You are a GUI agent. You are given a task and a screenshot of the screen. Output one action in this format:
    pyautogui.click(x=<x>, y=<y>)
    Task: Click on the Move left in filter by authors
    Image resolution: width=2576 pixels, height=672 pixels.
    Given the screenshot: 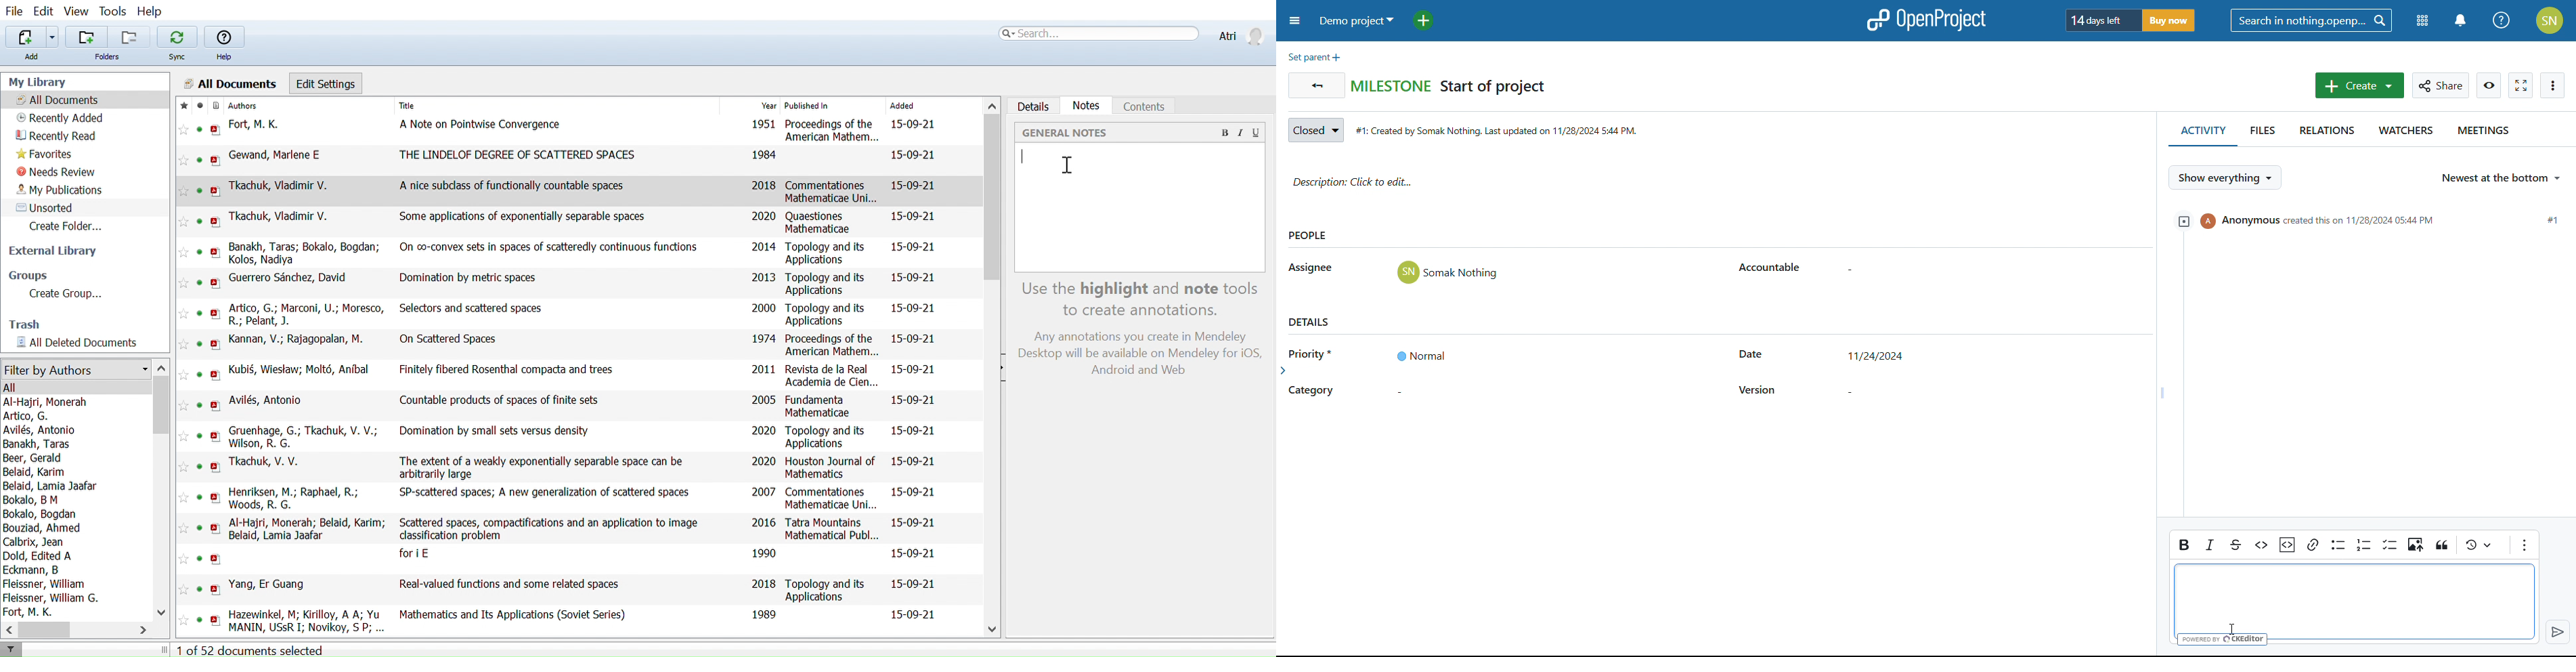 What is the action you would take?
    pyautogui.click(x=8, y=629)
    